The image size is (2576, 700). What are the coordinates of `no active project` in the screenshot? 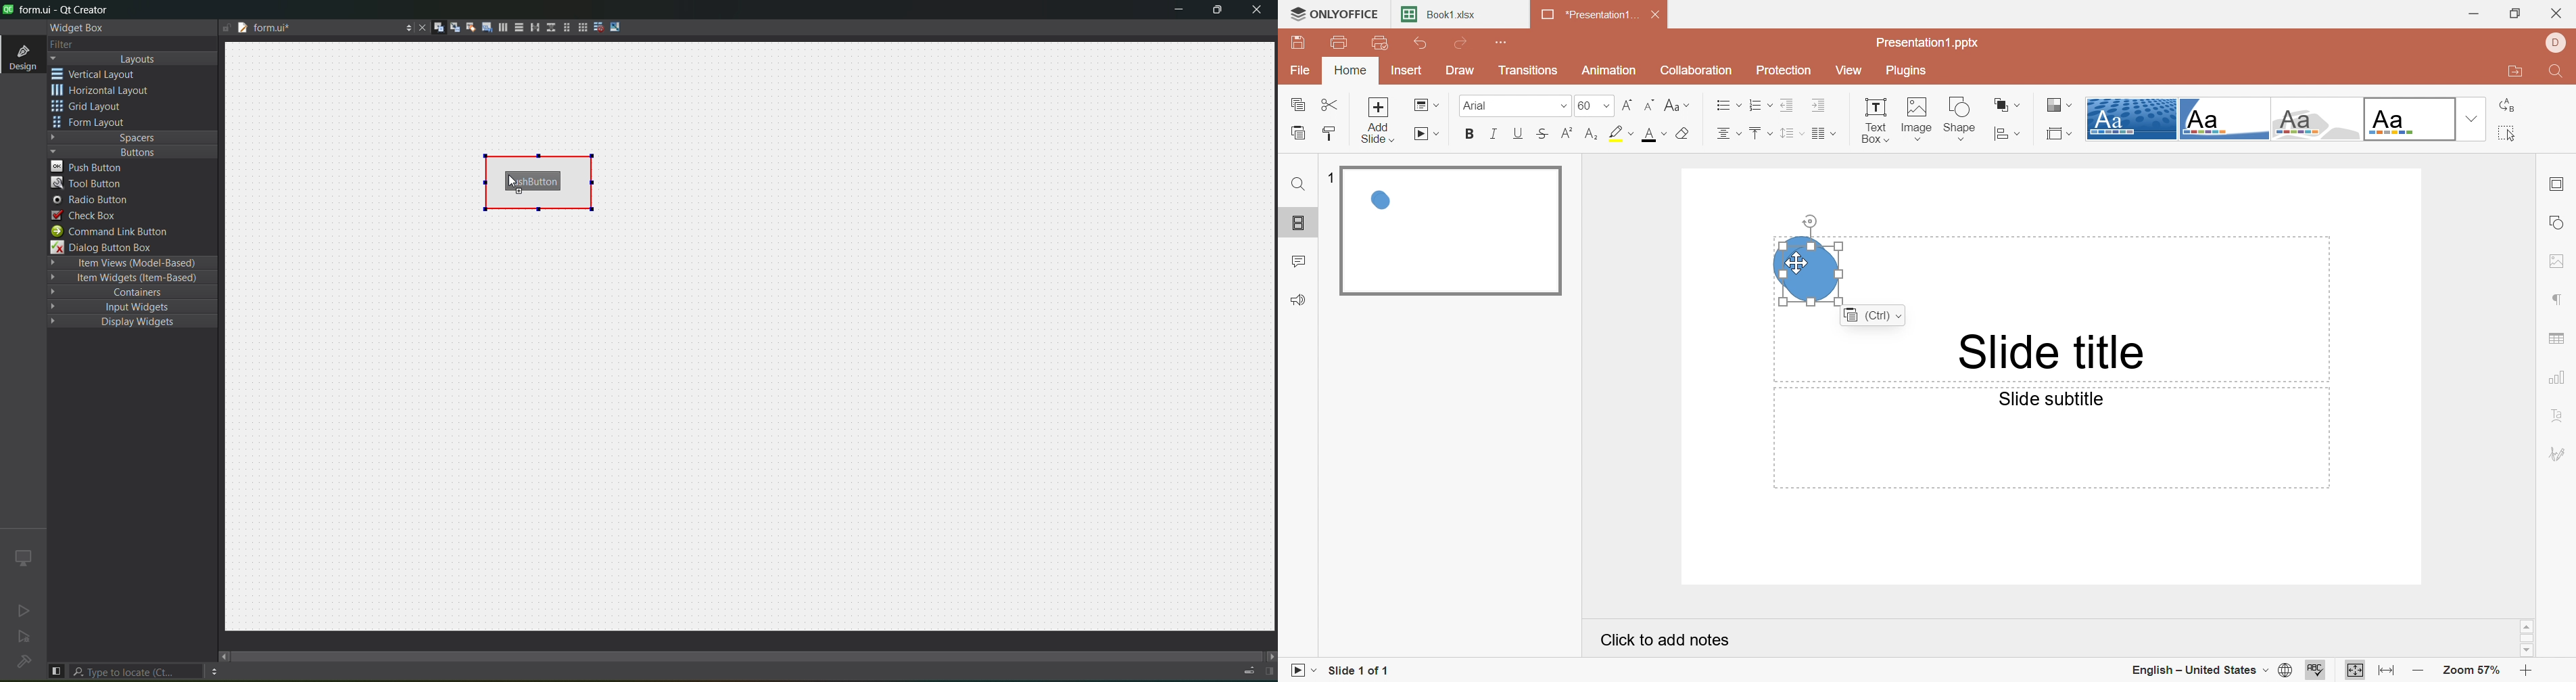 It's located at (25, 639).